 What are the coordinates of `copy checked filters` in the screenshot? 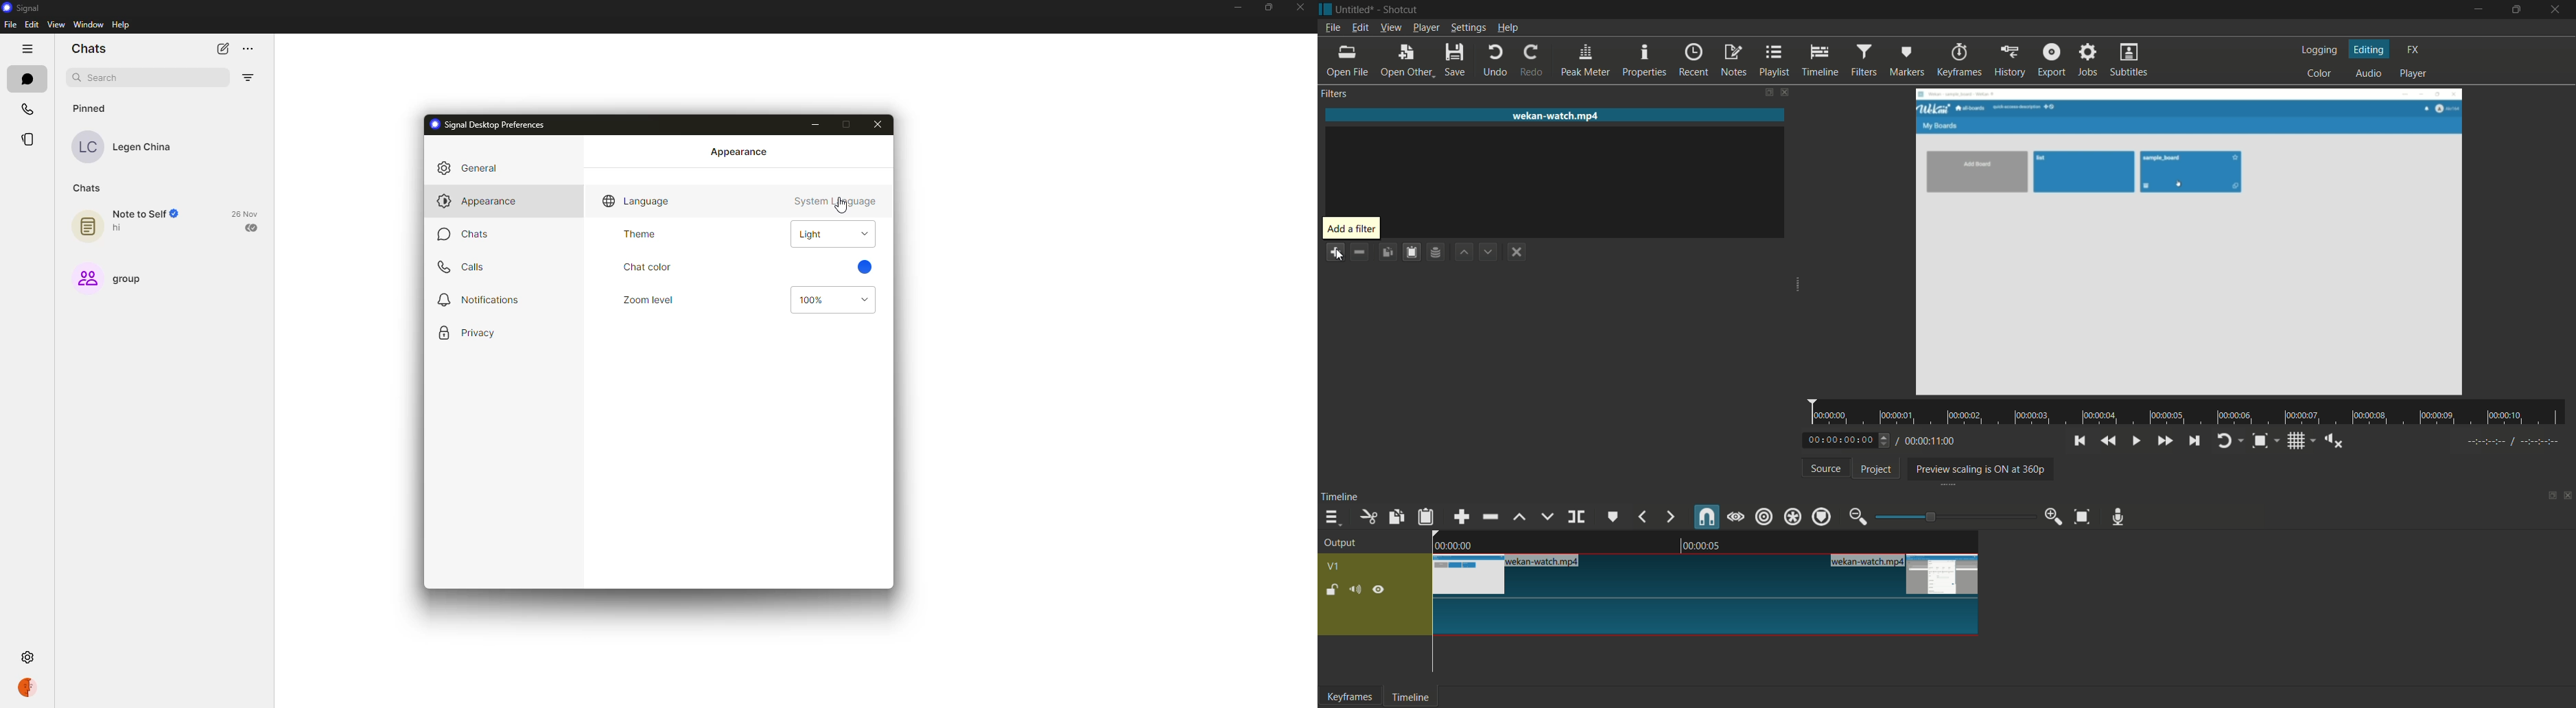 It's located at (1387, 253).